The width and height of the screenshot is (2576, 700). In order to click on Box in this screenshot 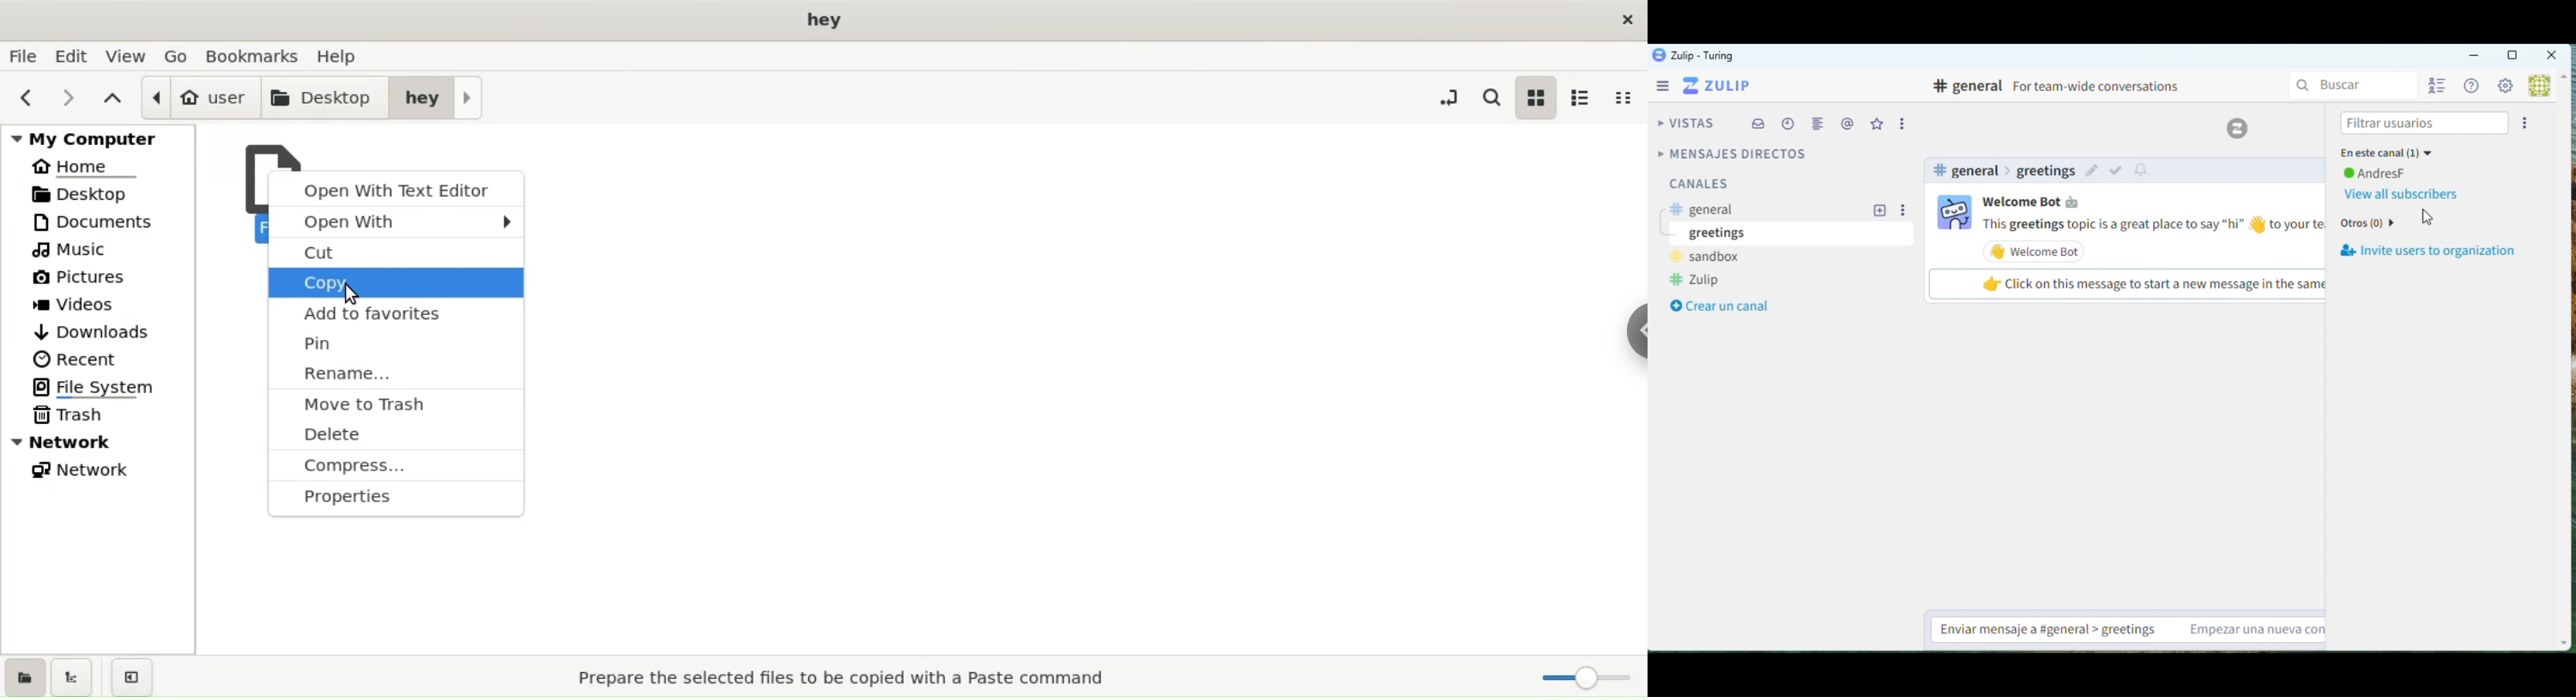, I will do `click(2514, 52)`.